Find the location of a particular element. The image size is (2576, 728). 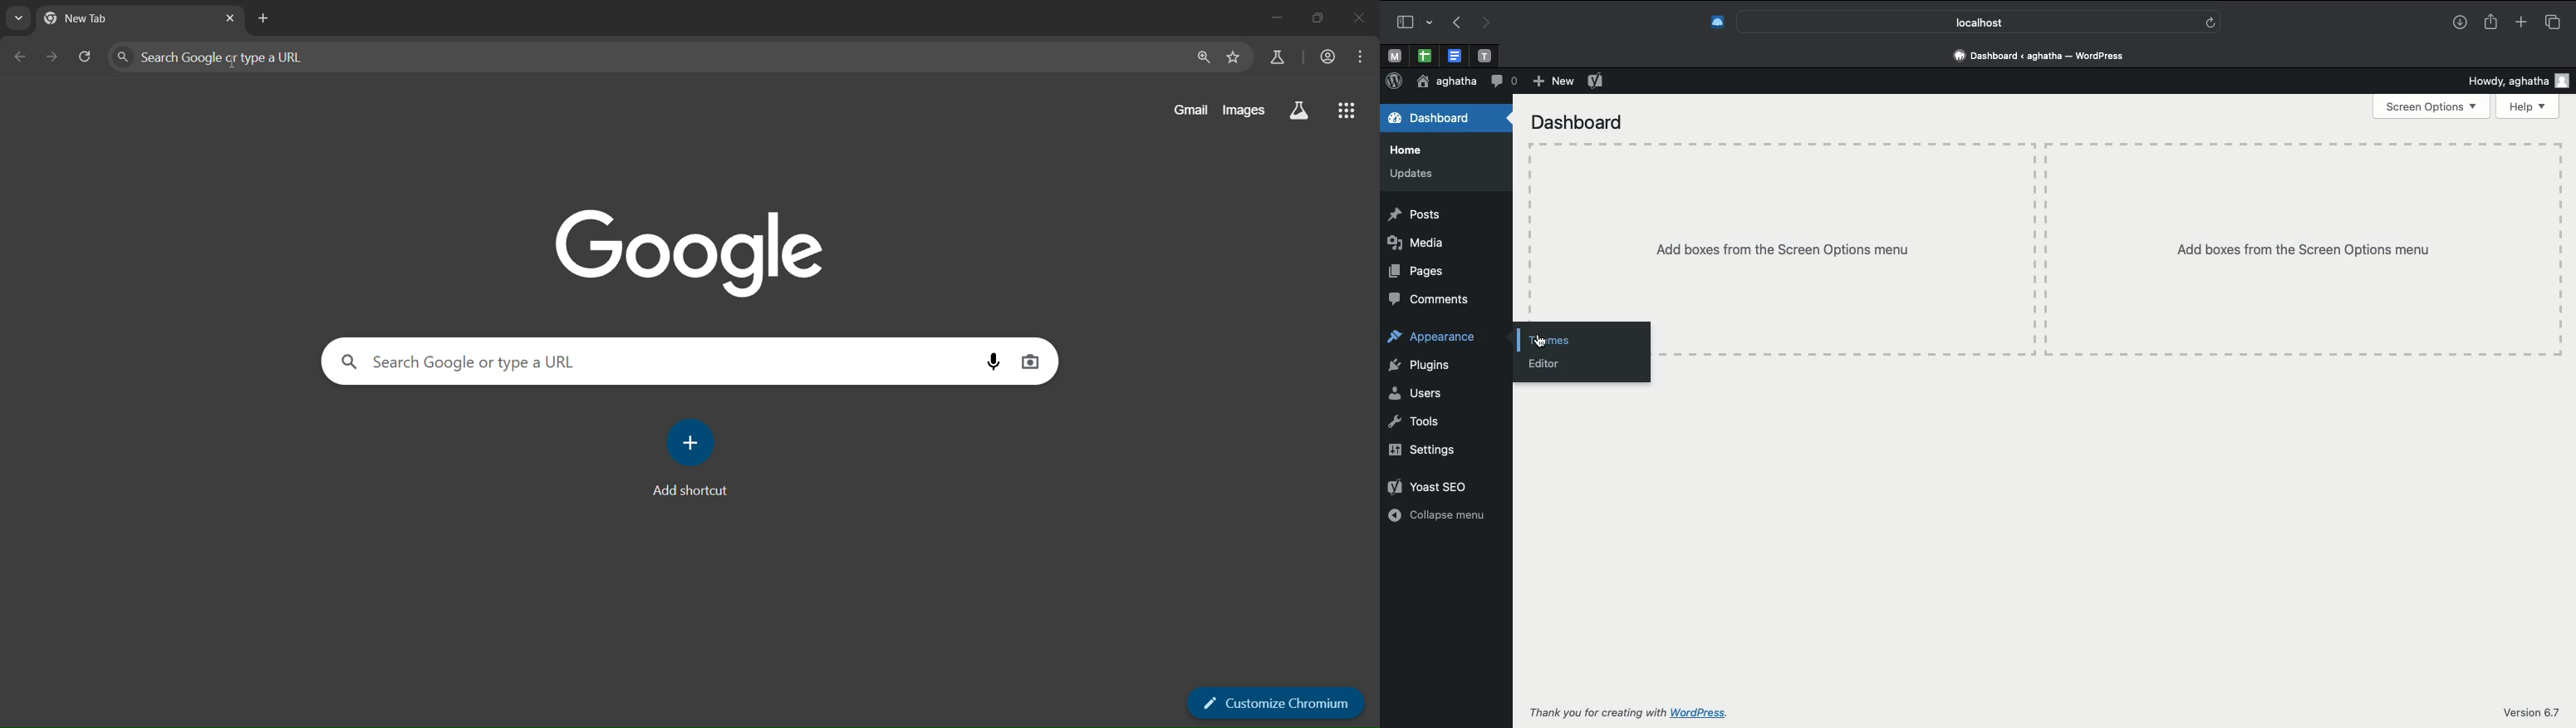

Logo is located at coordinates (1391, 81).